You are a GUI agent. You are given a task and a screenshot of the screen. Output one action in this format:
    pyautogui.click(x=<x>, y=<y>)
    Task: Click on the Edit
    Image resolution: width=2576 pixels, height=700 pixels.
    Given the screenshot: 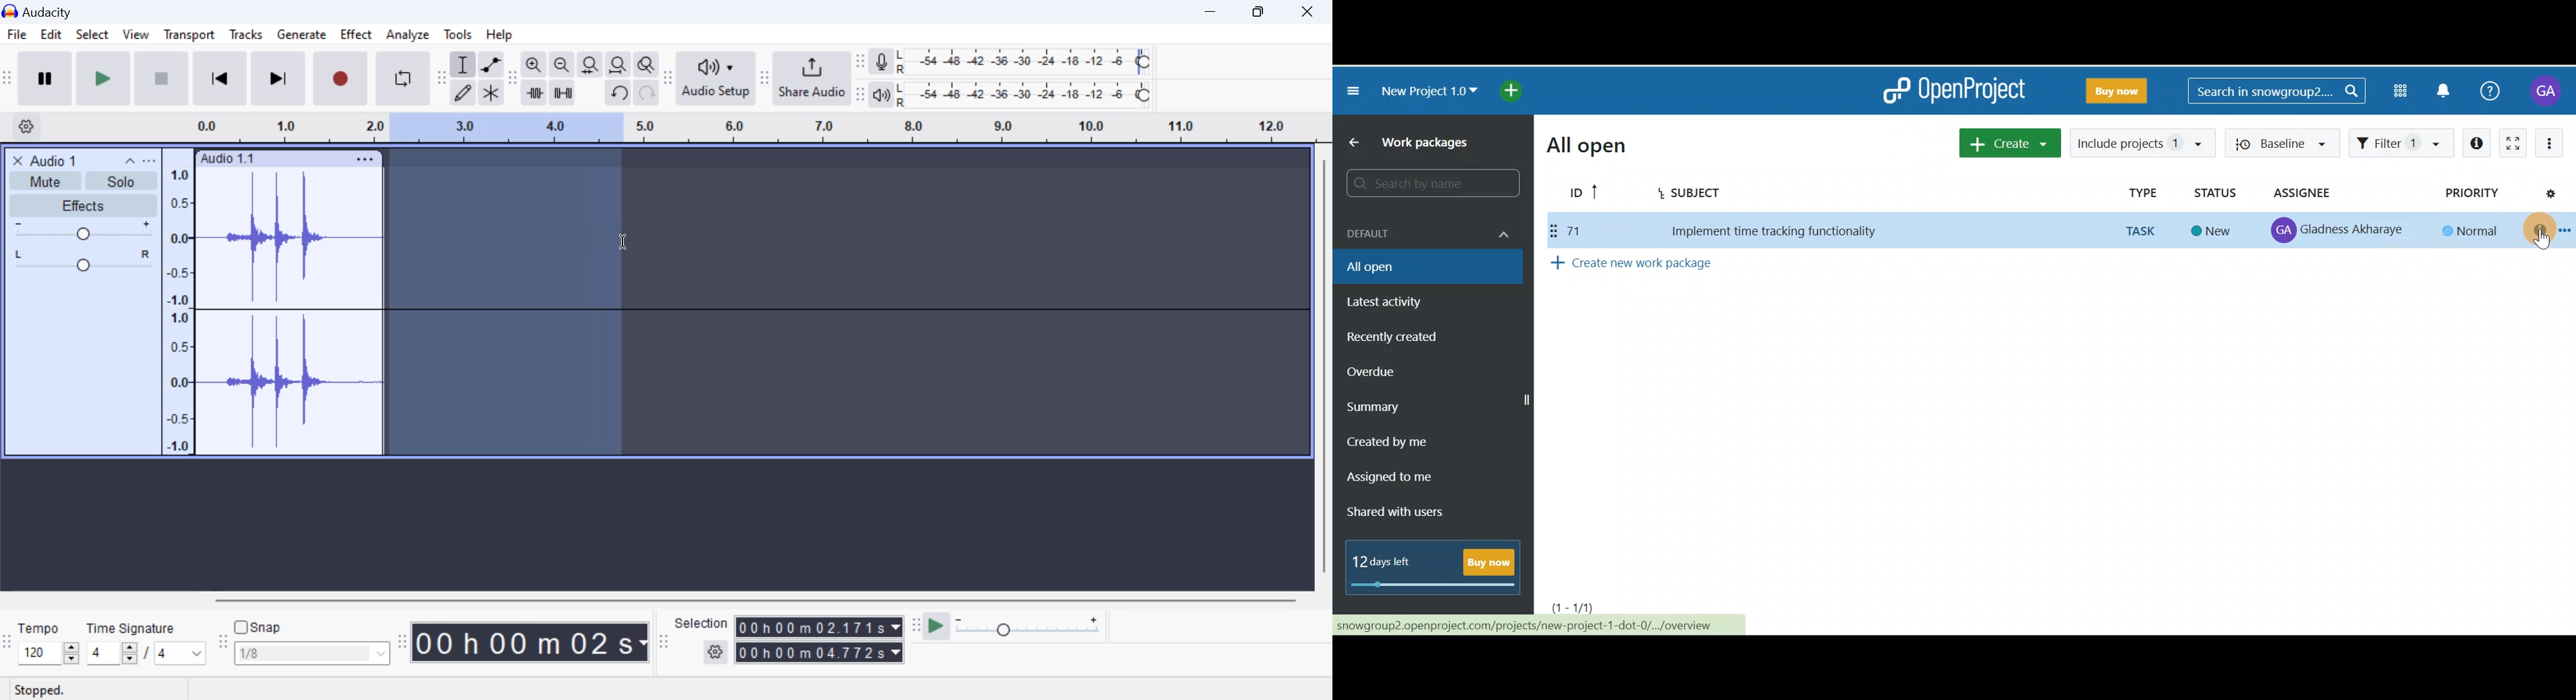 What is the action you would take?
    pyautogui.click(x=51, y=37)
    